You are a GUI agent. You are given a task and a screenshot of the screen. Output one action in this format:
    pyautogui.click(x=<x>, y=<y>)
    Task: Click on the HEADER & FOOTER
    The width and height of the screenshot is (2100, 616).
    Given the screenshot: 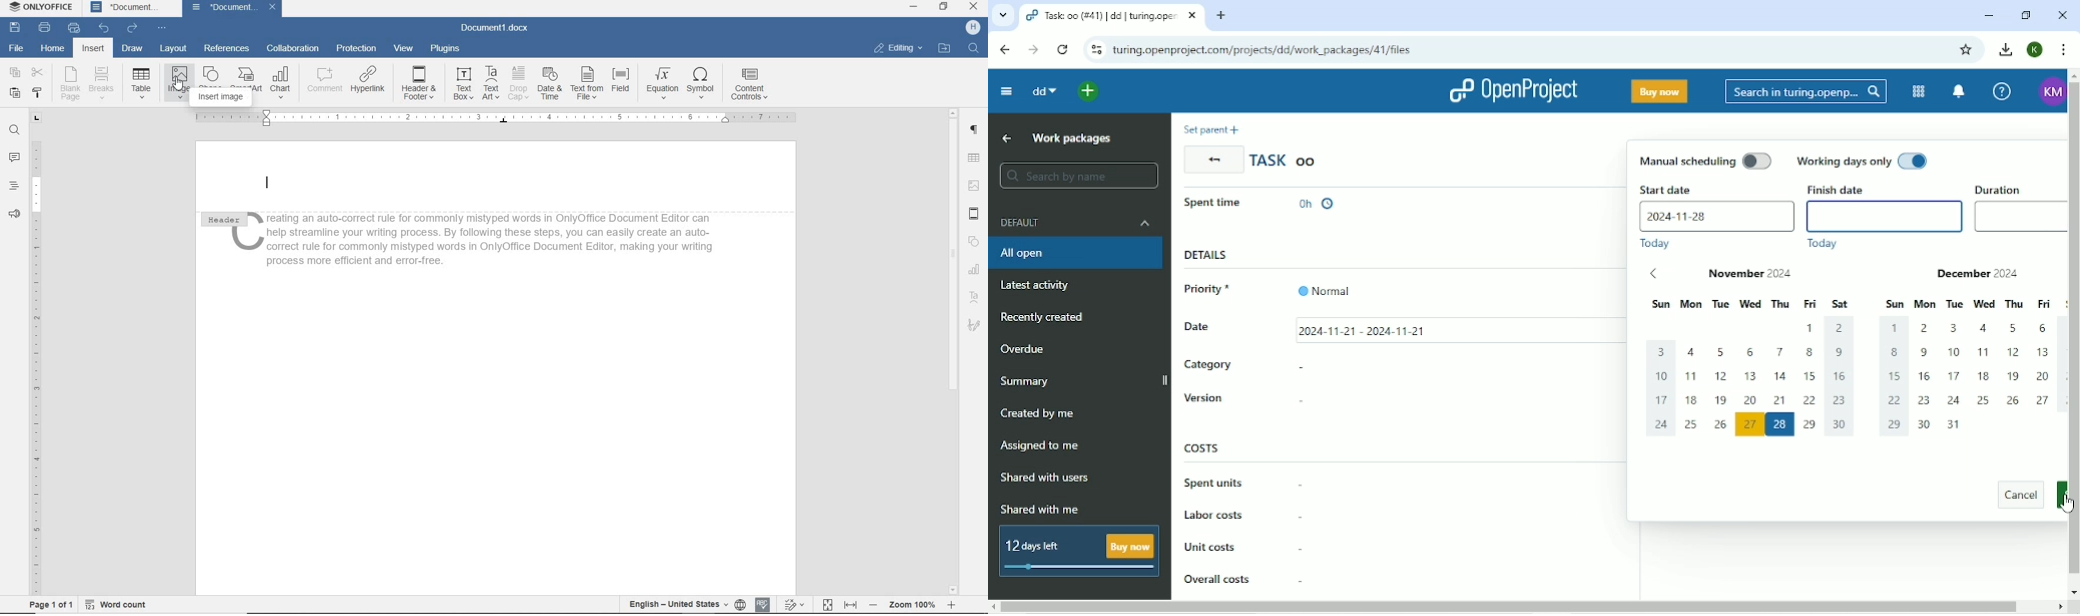 What is the action you would take?
    pyautogui.click(x=418, y=86)
    